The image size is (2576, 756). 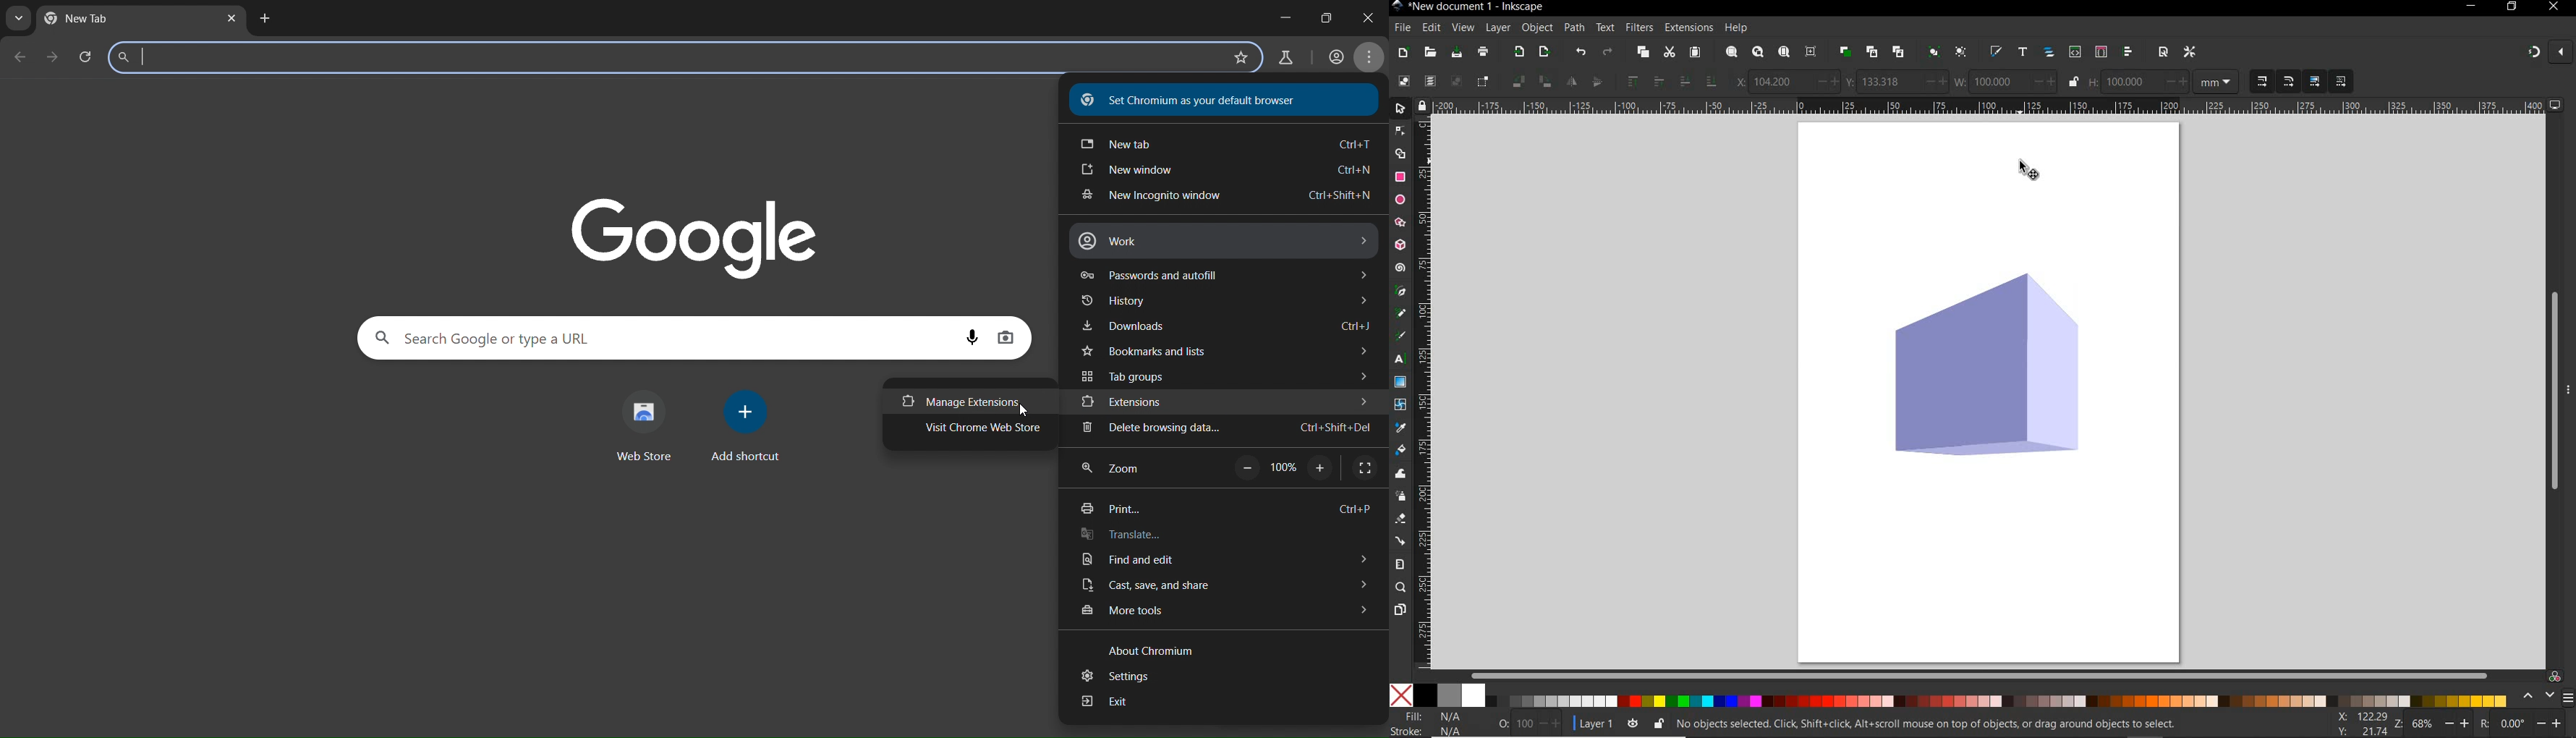 What do you see at coordinates (1400, 246) in the screenshot?
I see `3d box tool` at bounding box center [1400, 246].